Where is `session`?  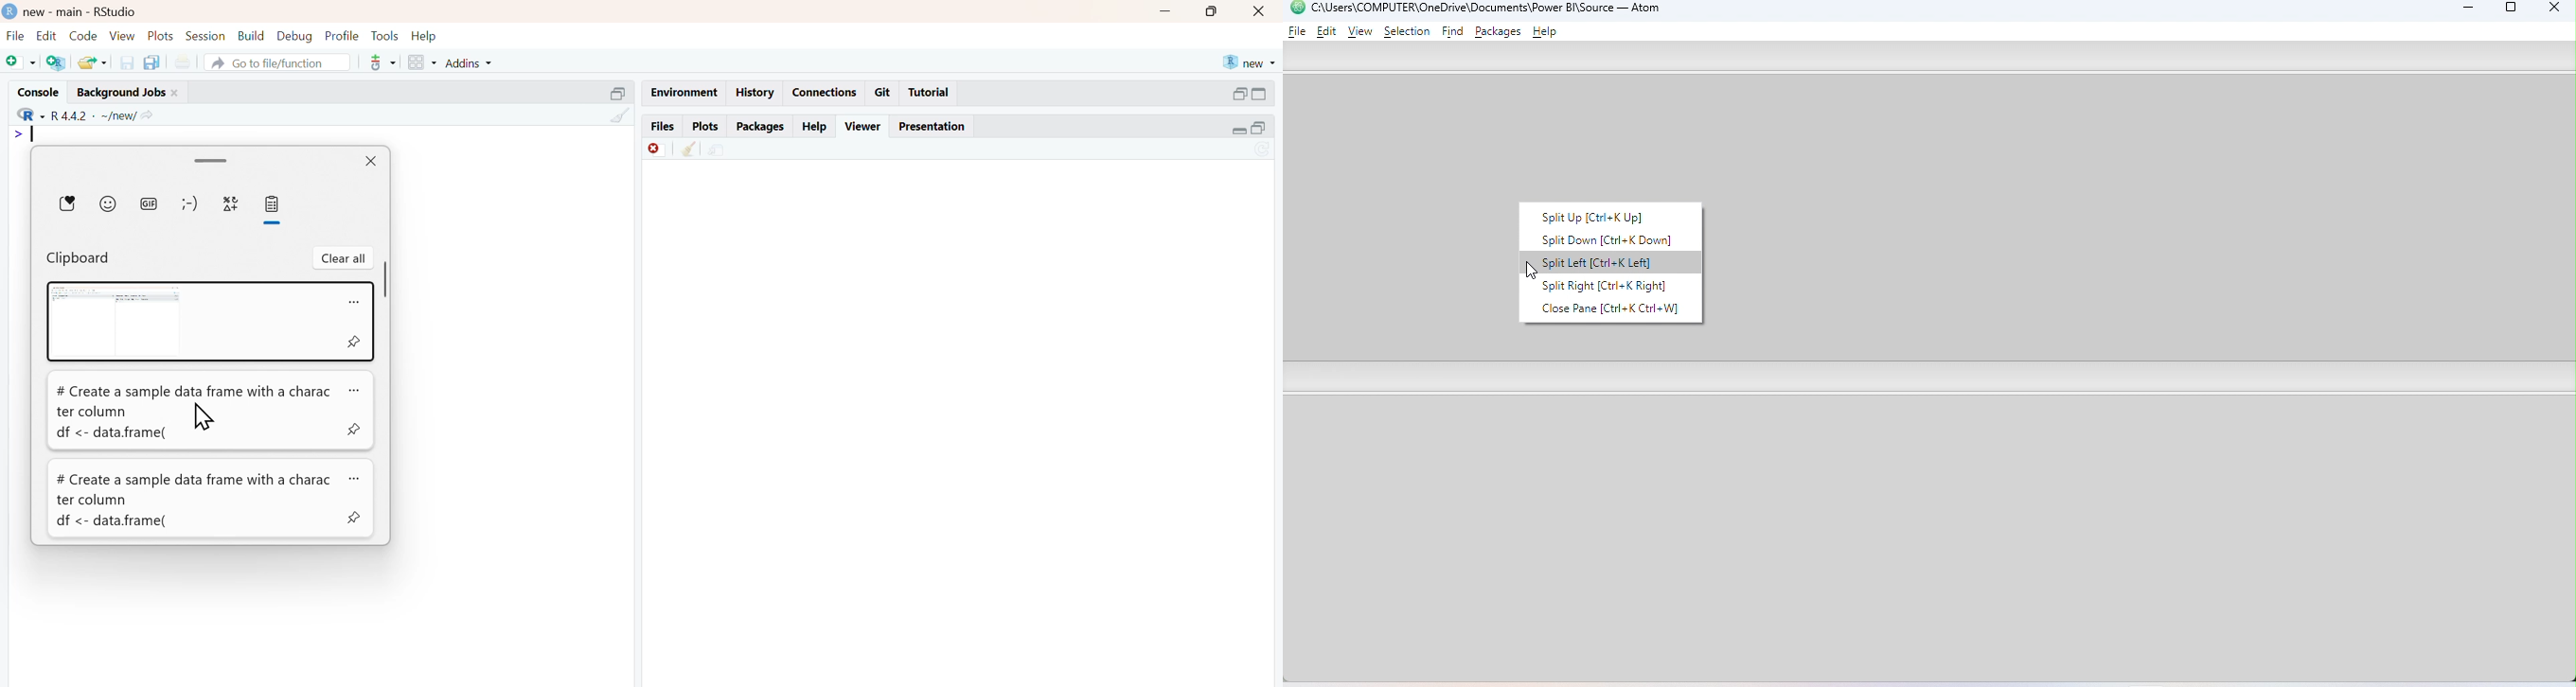 session is located at coordinates (205, 36).